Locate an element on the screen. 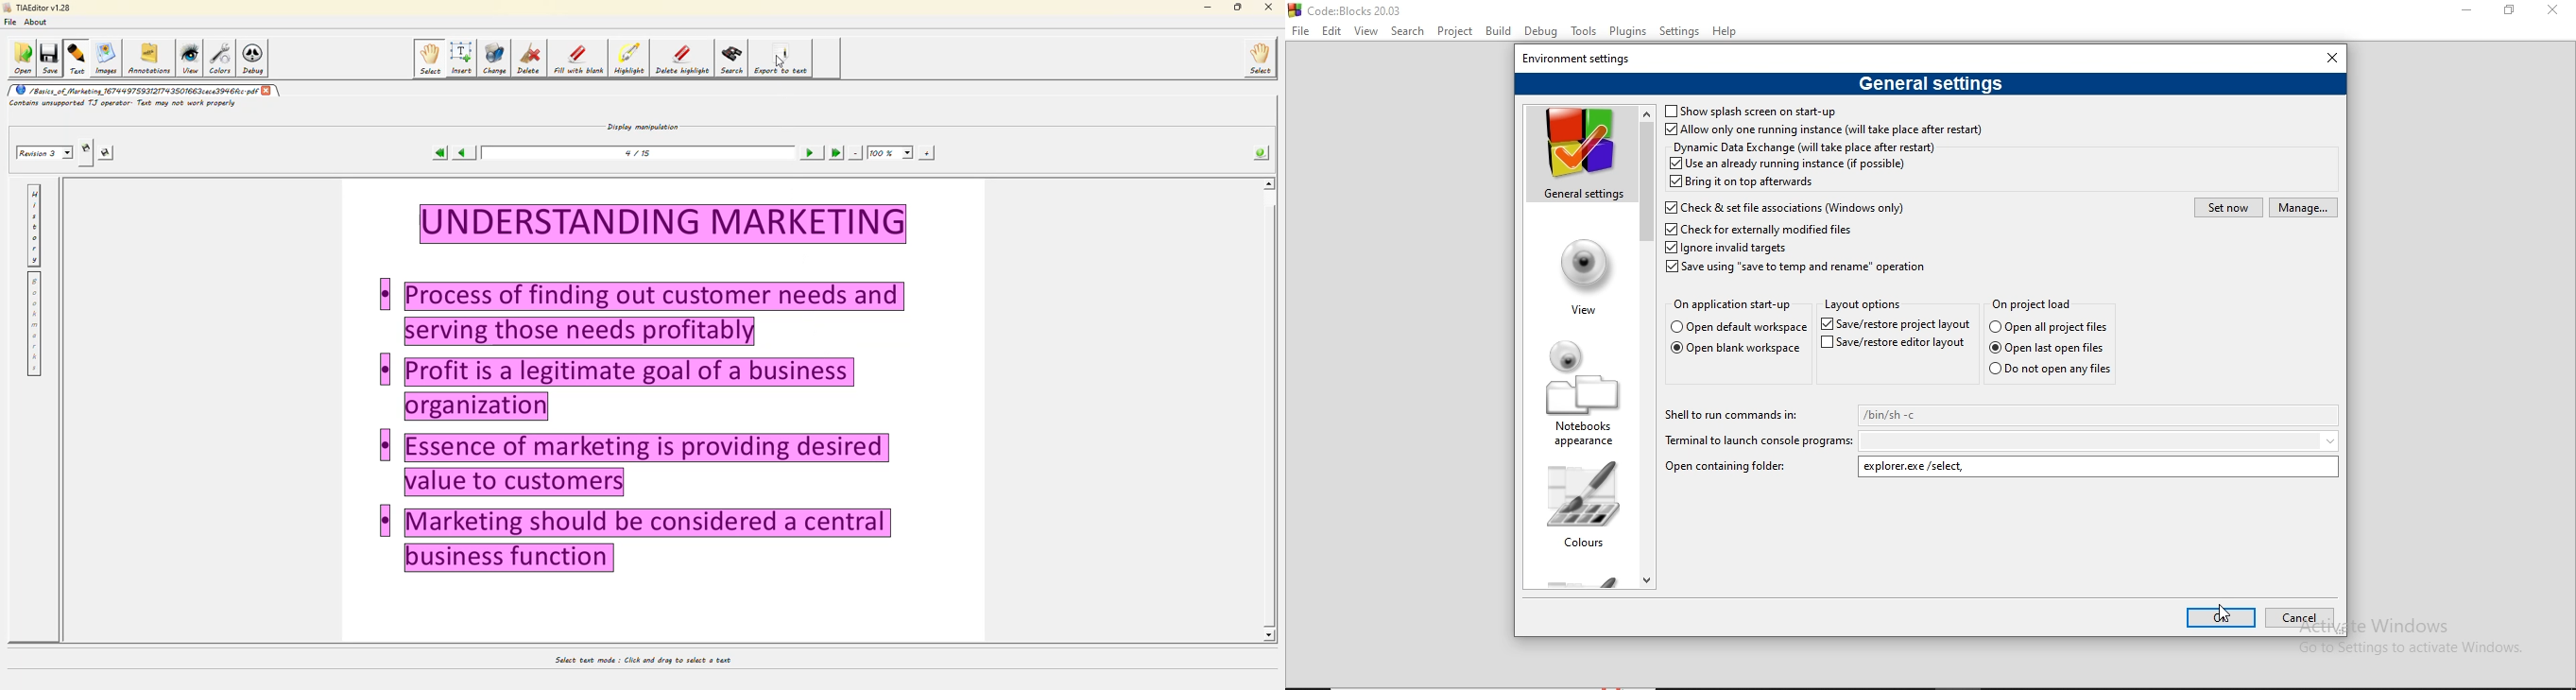 The height and width of the screenshot is (700, 2576). Save/restore editor layout is located at coordinates (1894, 344).